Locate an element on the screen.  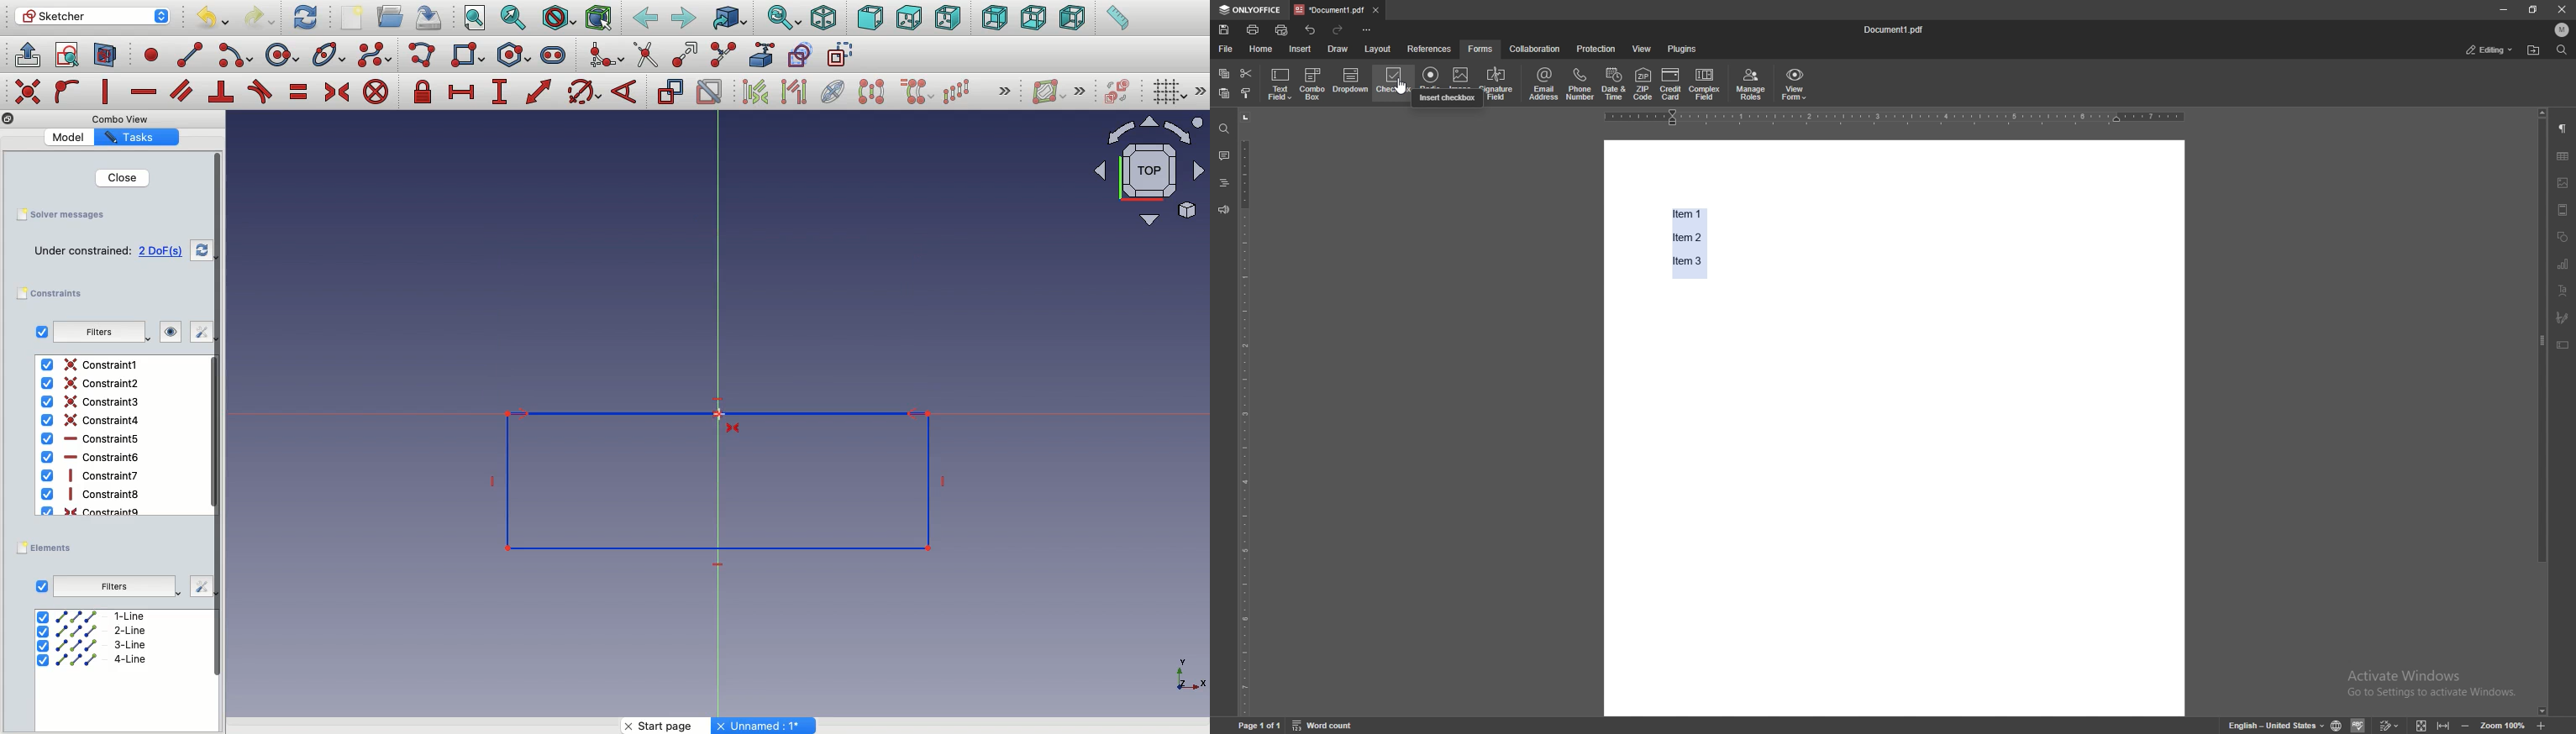
Save is located at coordinates (60, 213).